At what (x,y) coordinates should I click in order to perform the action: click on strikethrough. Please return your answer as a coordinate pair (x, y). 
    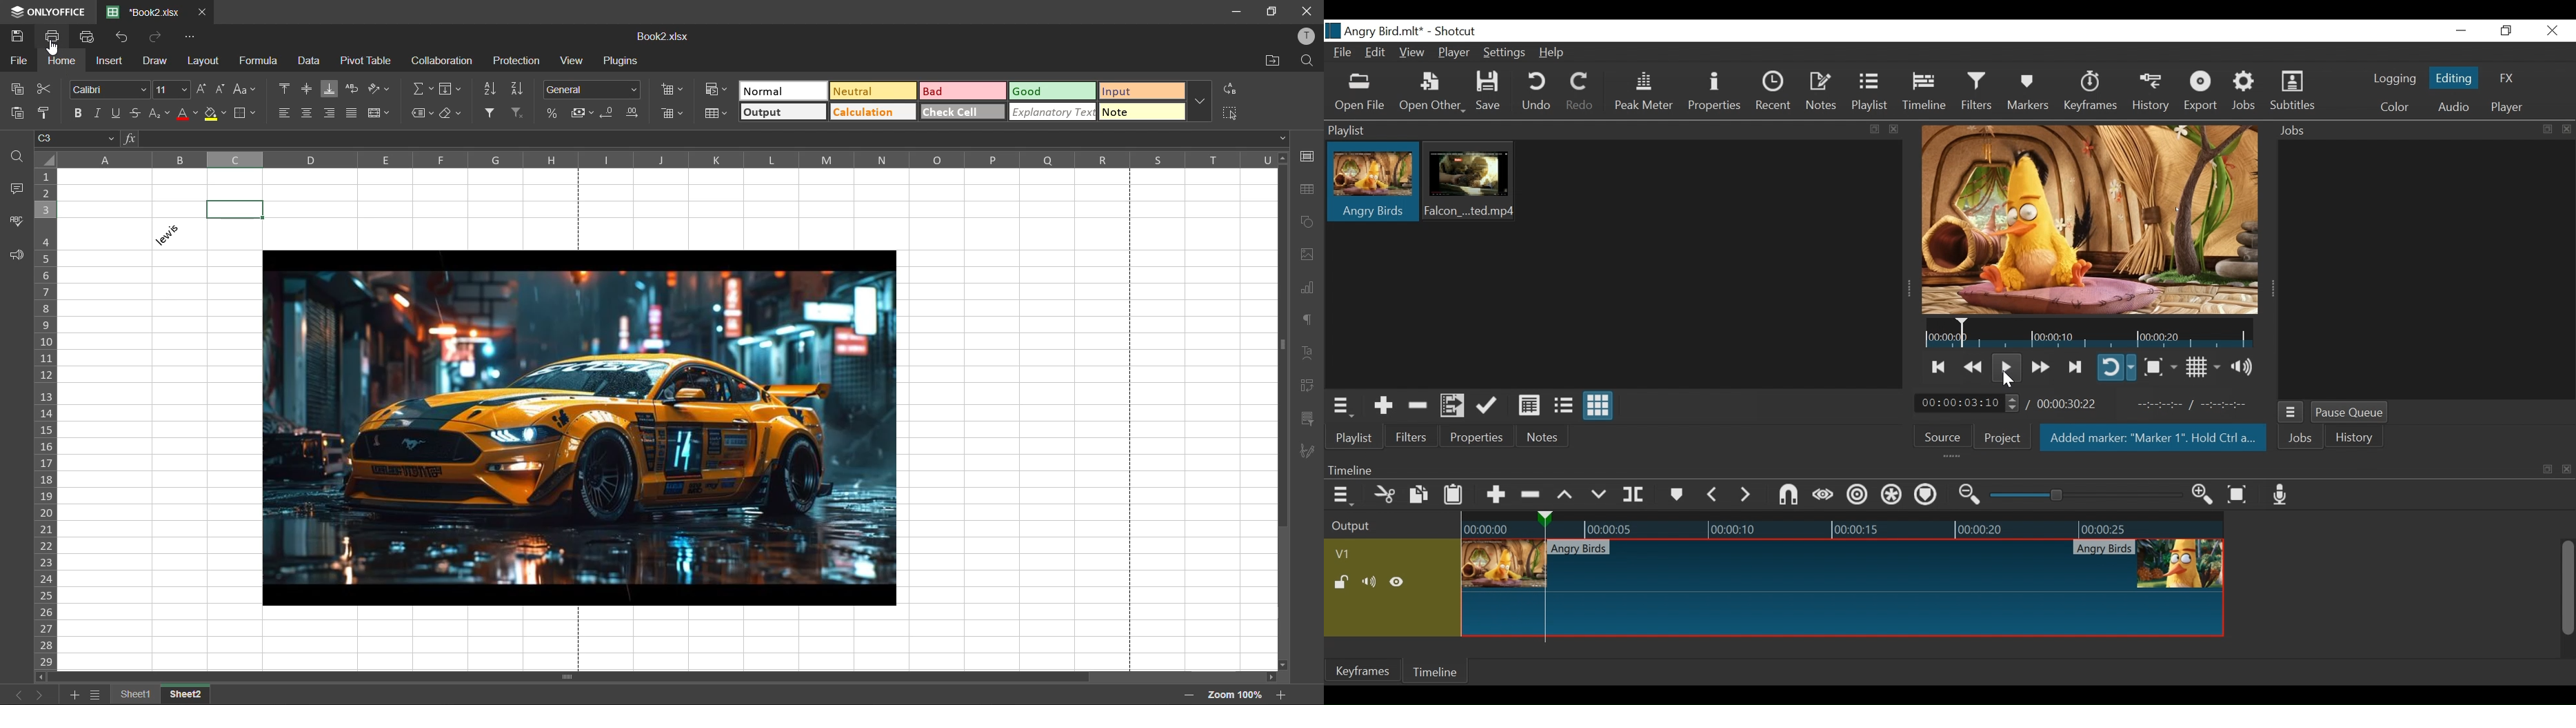
    Looking at the image, I should click on (135, 112).